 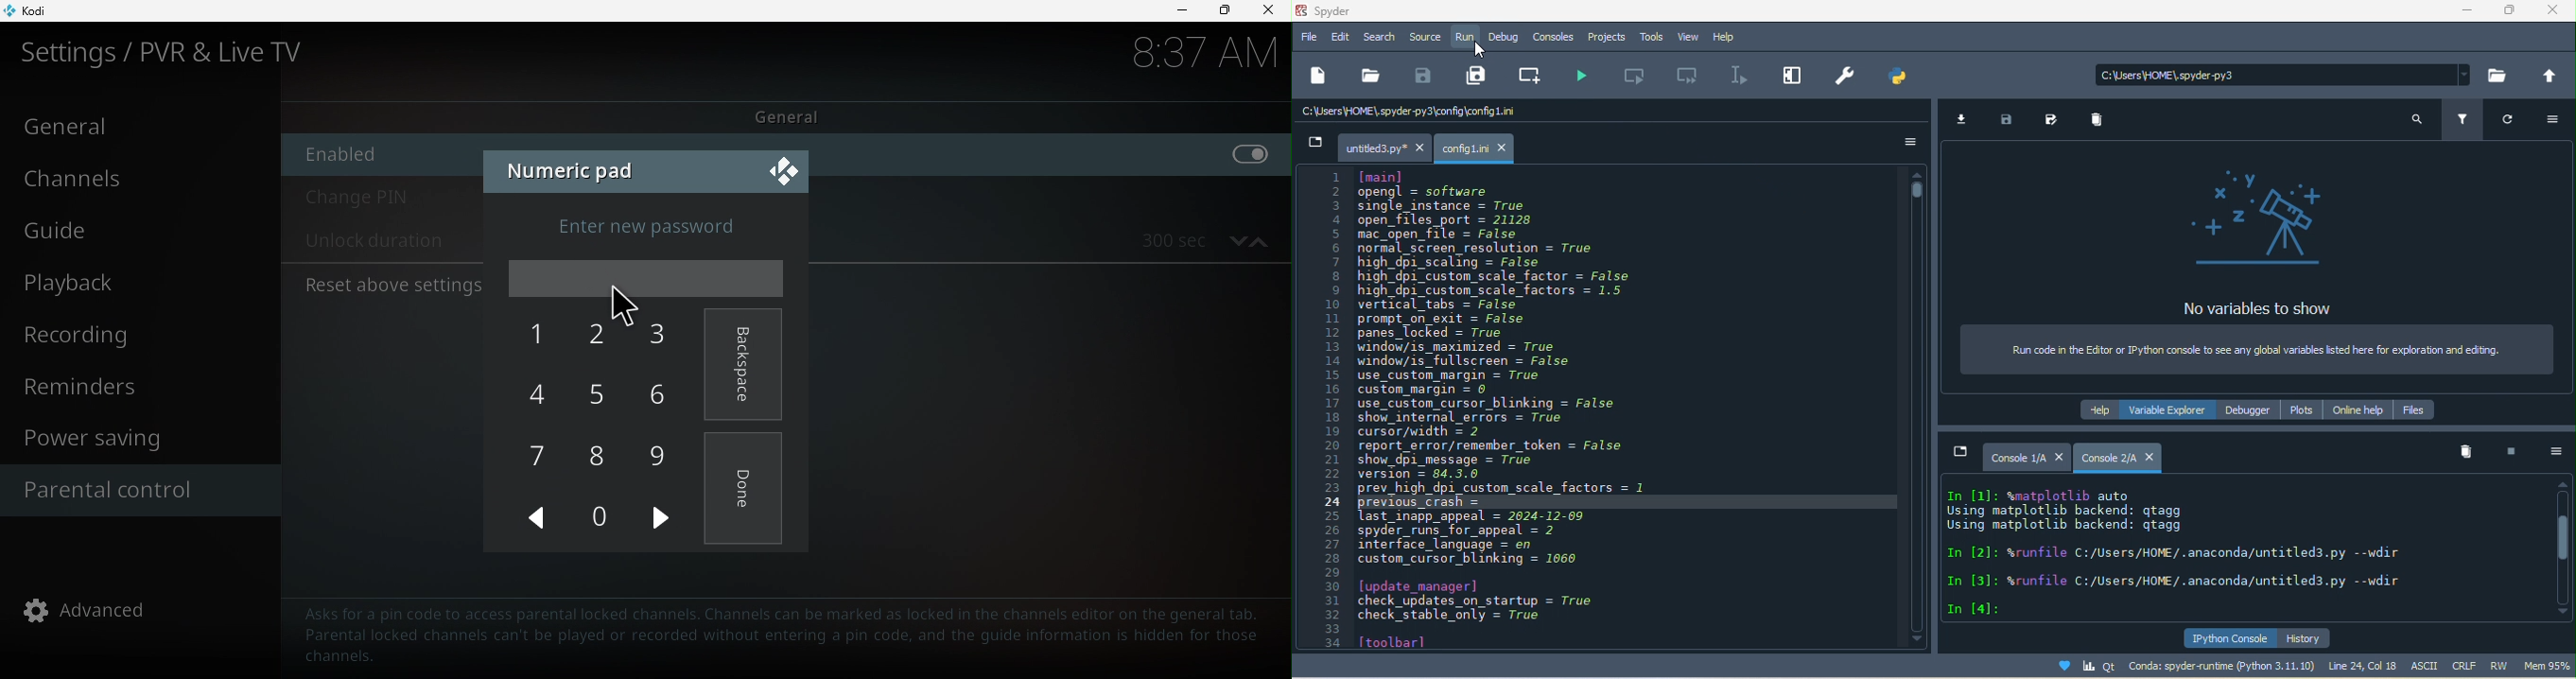 What do you see at coordinates (2259, 238) in the screenshot?
I see `no variables to show` at bounding box center [2259, 238].